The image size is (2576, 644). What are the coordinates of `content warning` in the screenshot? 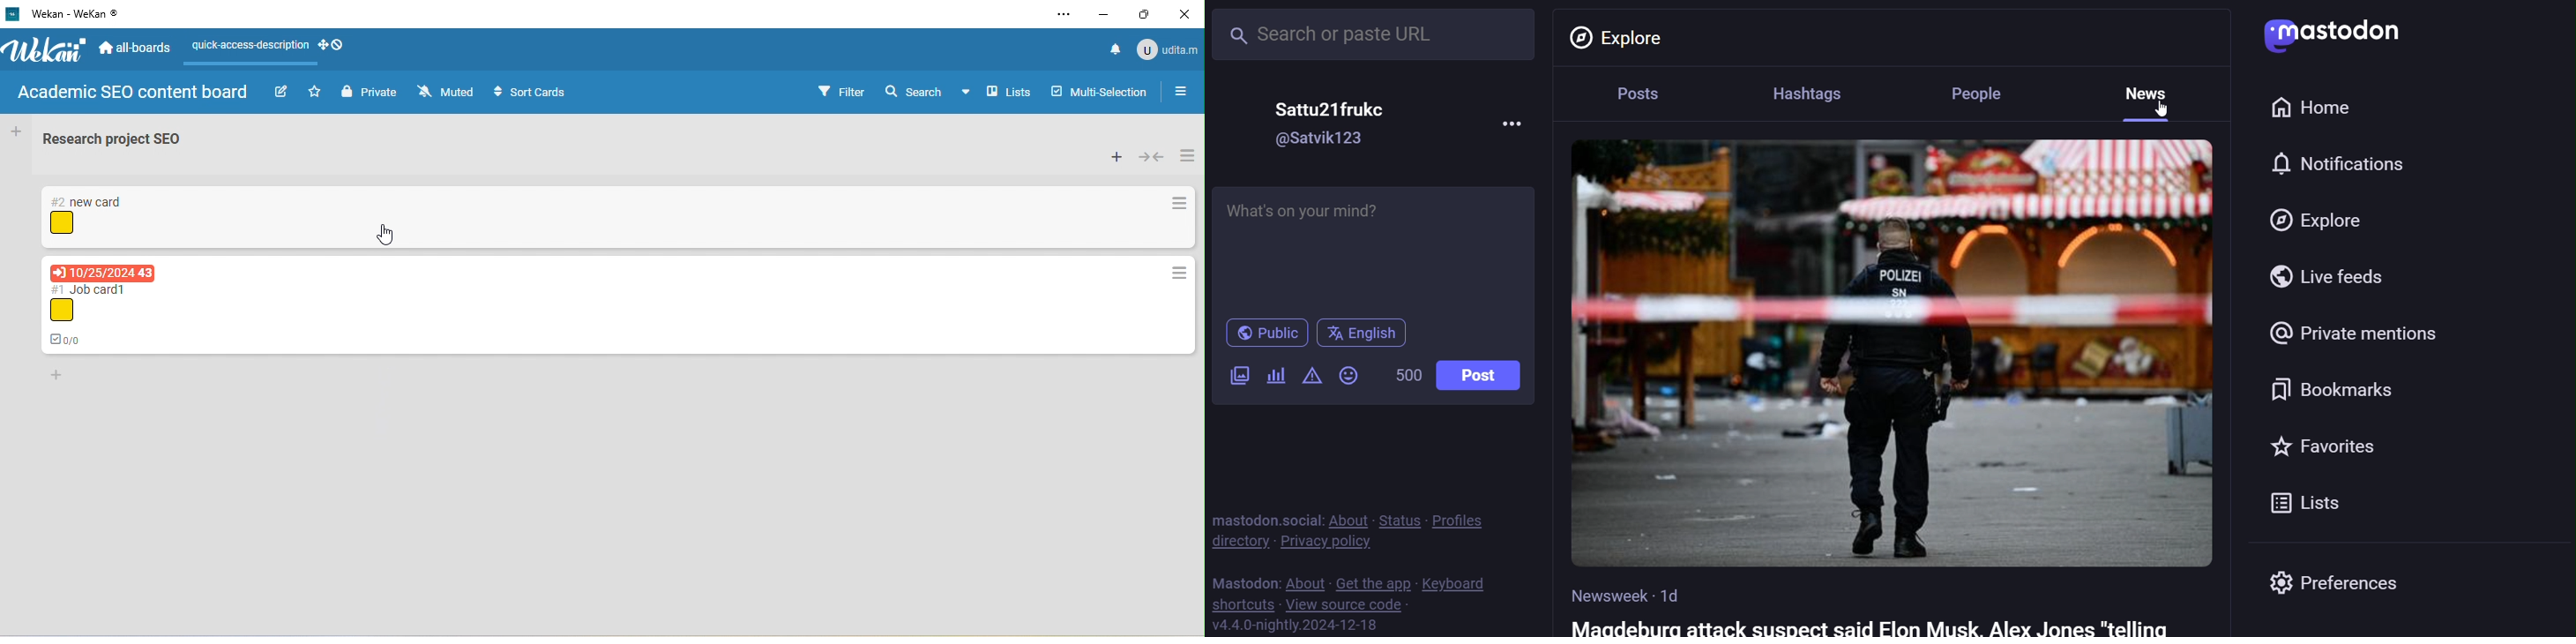 It's located at (1311, 375).